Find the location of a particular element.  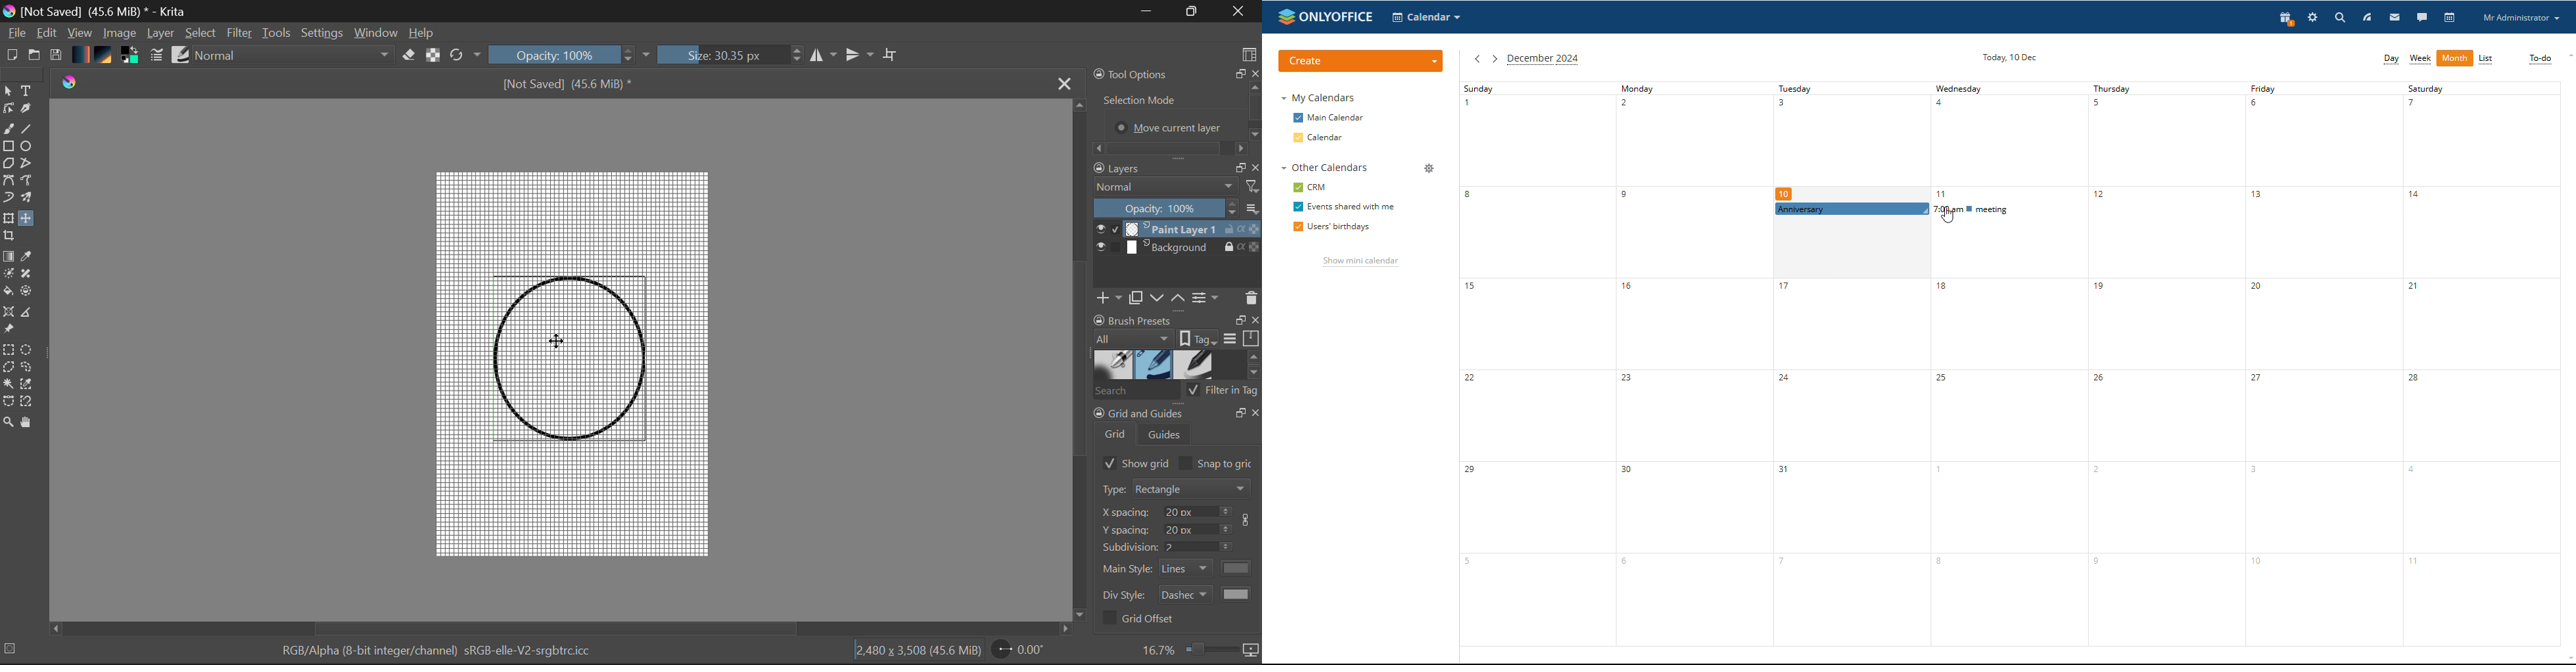

Elipses is located at coordinates (29, 146).